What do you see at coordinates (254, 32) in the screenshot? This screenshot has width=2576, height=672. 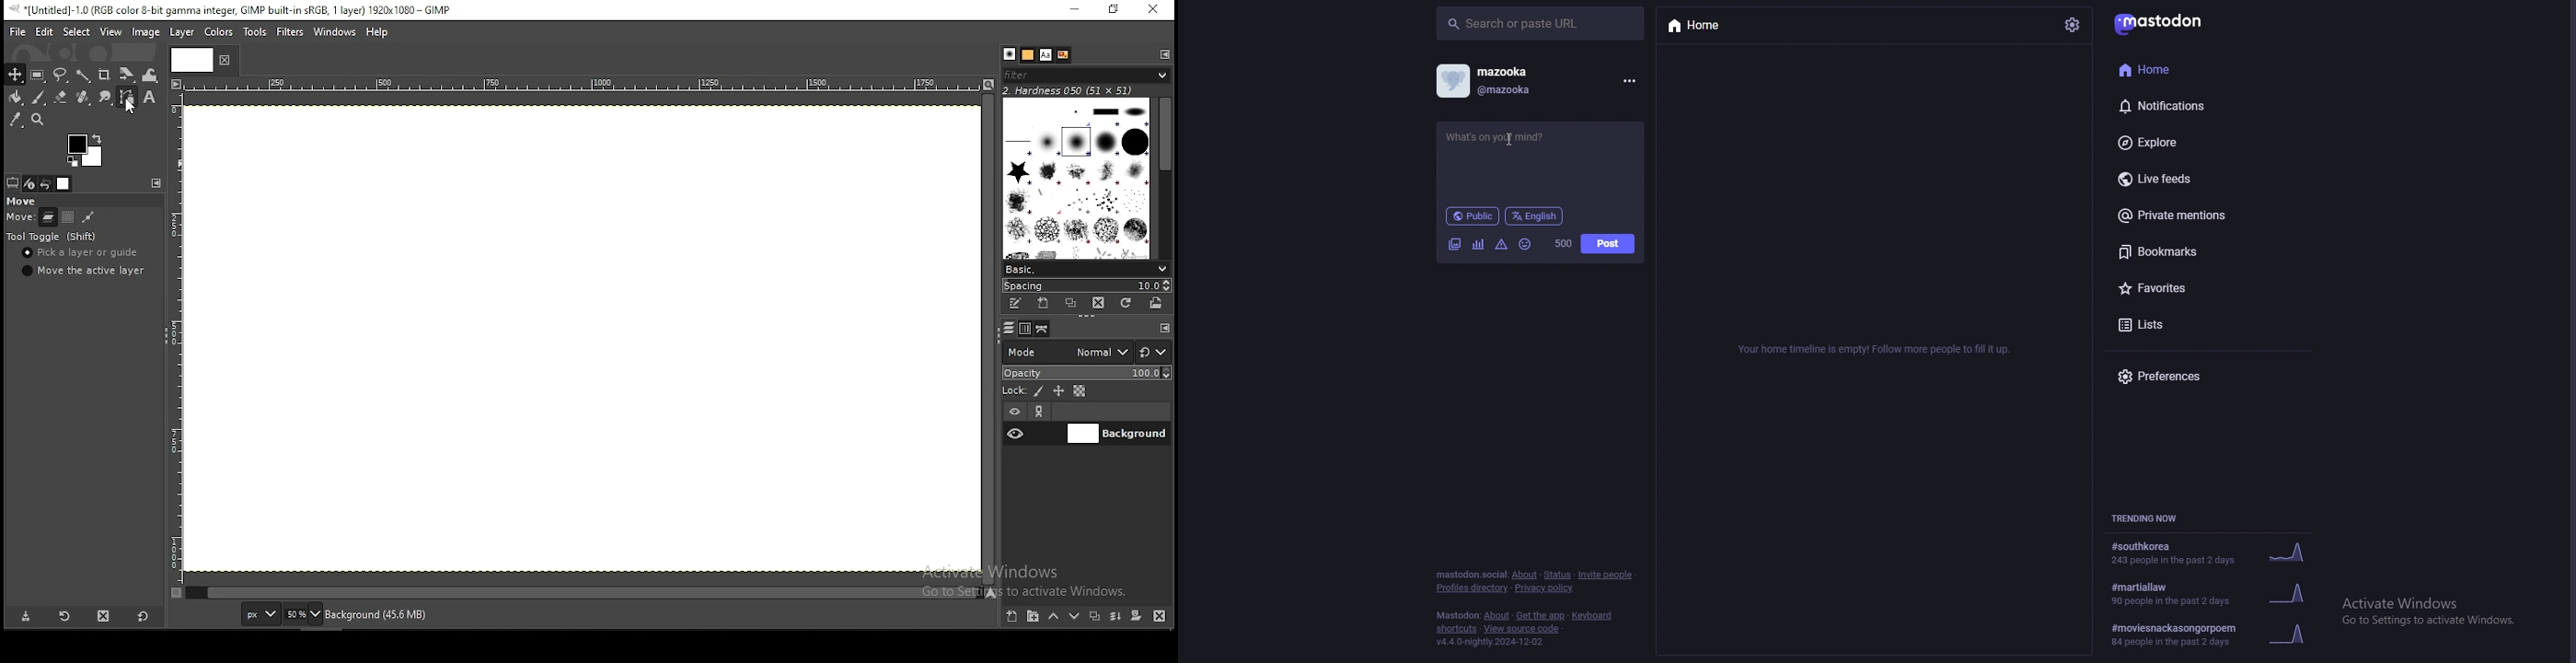 I see `tools` at bounding box center [254, 32].